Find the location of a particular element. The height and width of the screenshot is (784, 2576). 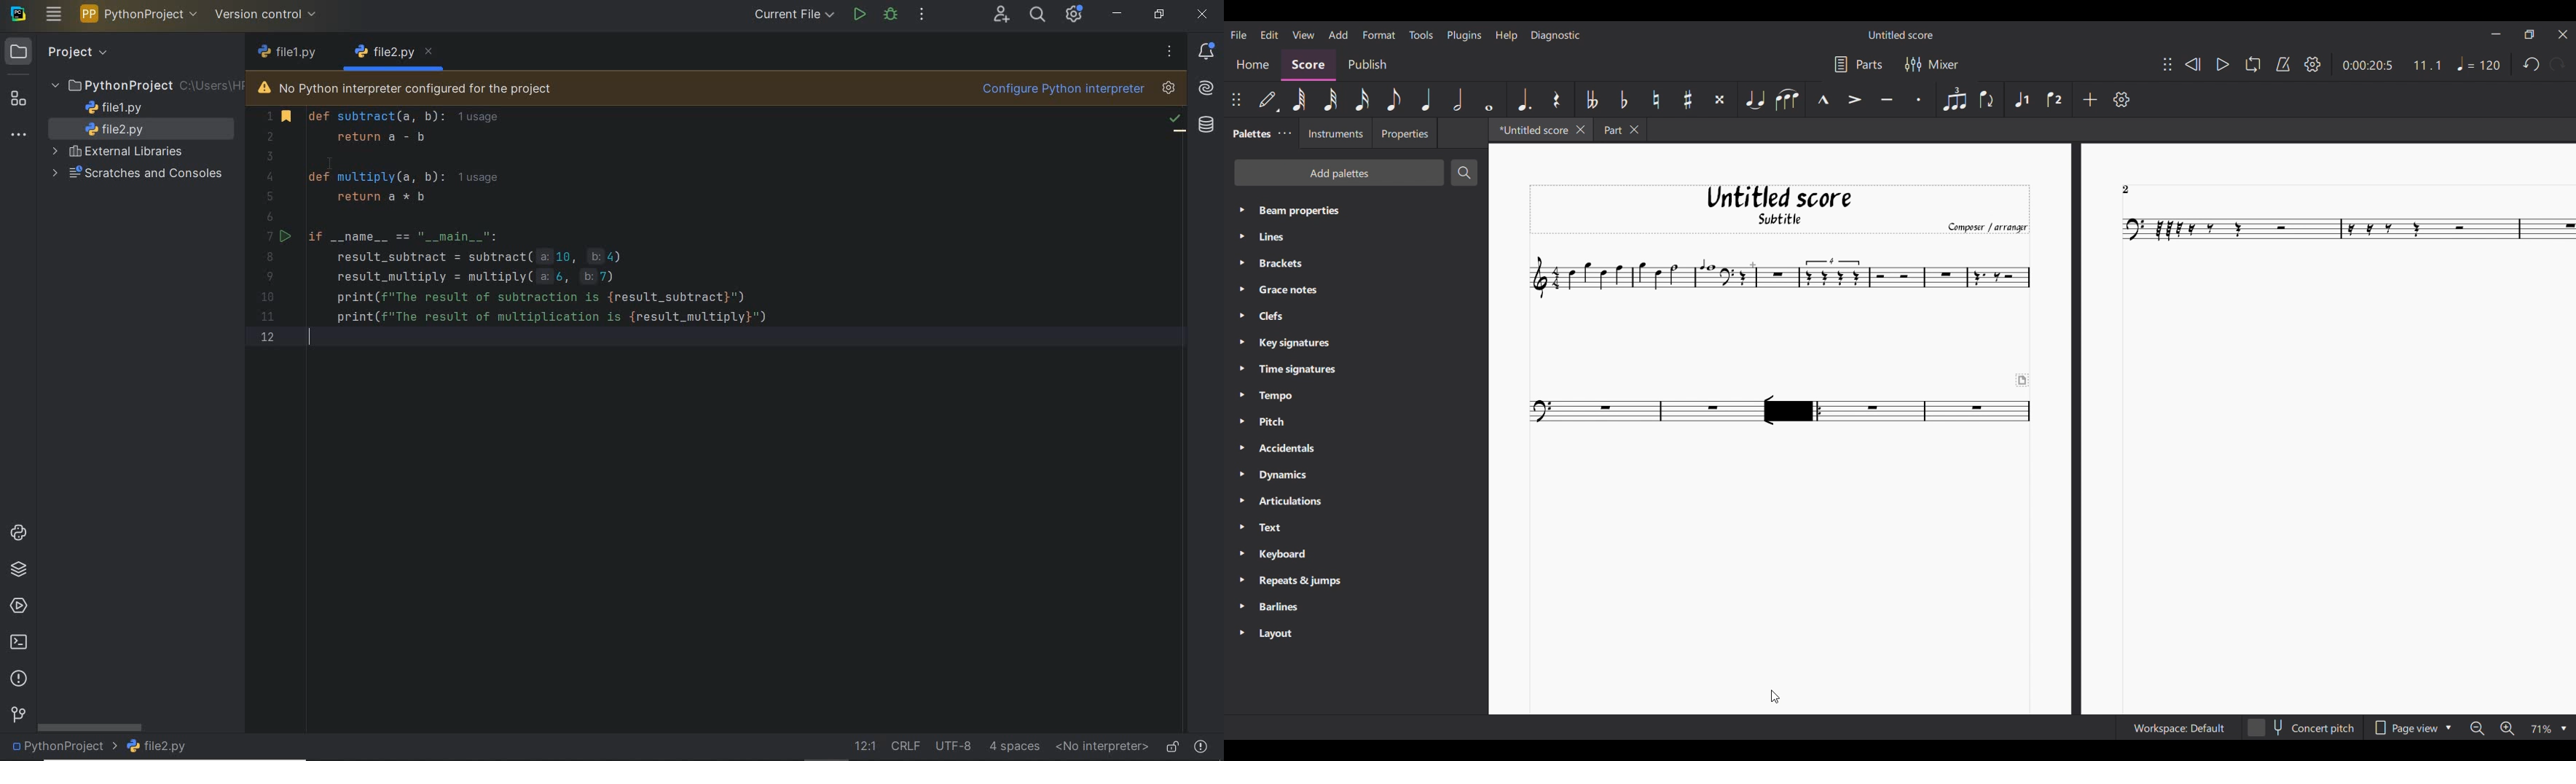

Close interface is located at coordinates (2563, 34).